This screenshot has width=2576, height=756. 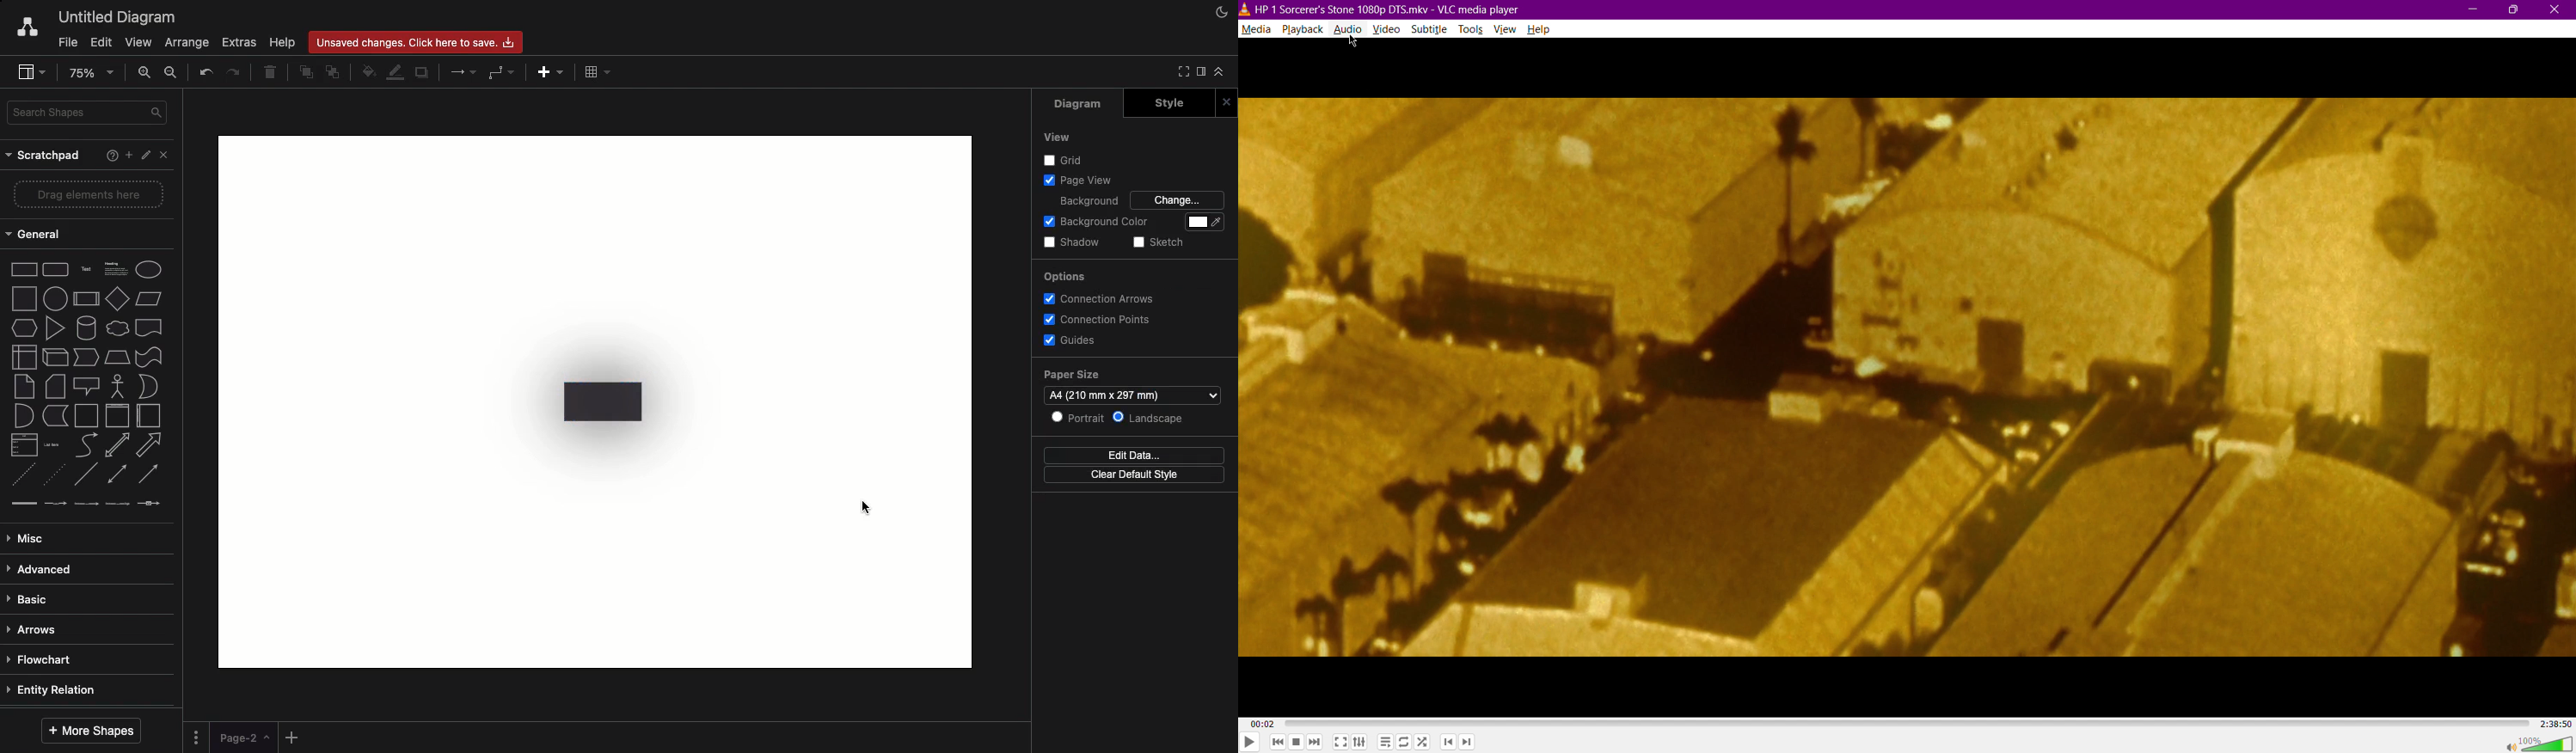 What do you see at coordinates (198, 738) in the screenshot?
I see `Options` at bounding box center [198, 738].